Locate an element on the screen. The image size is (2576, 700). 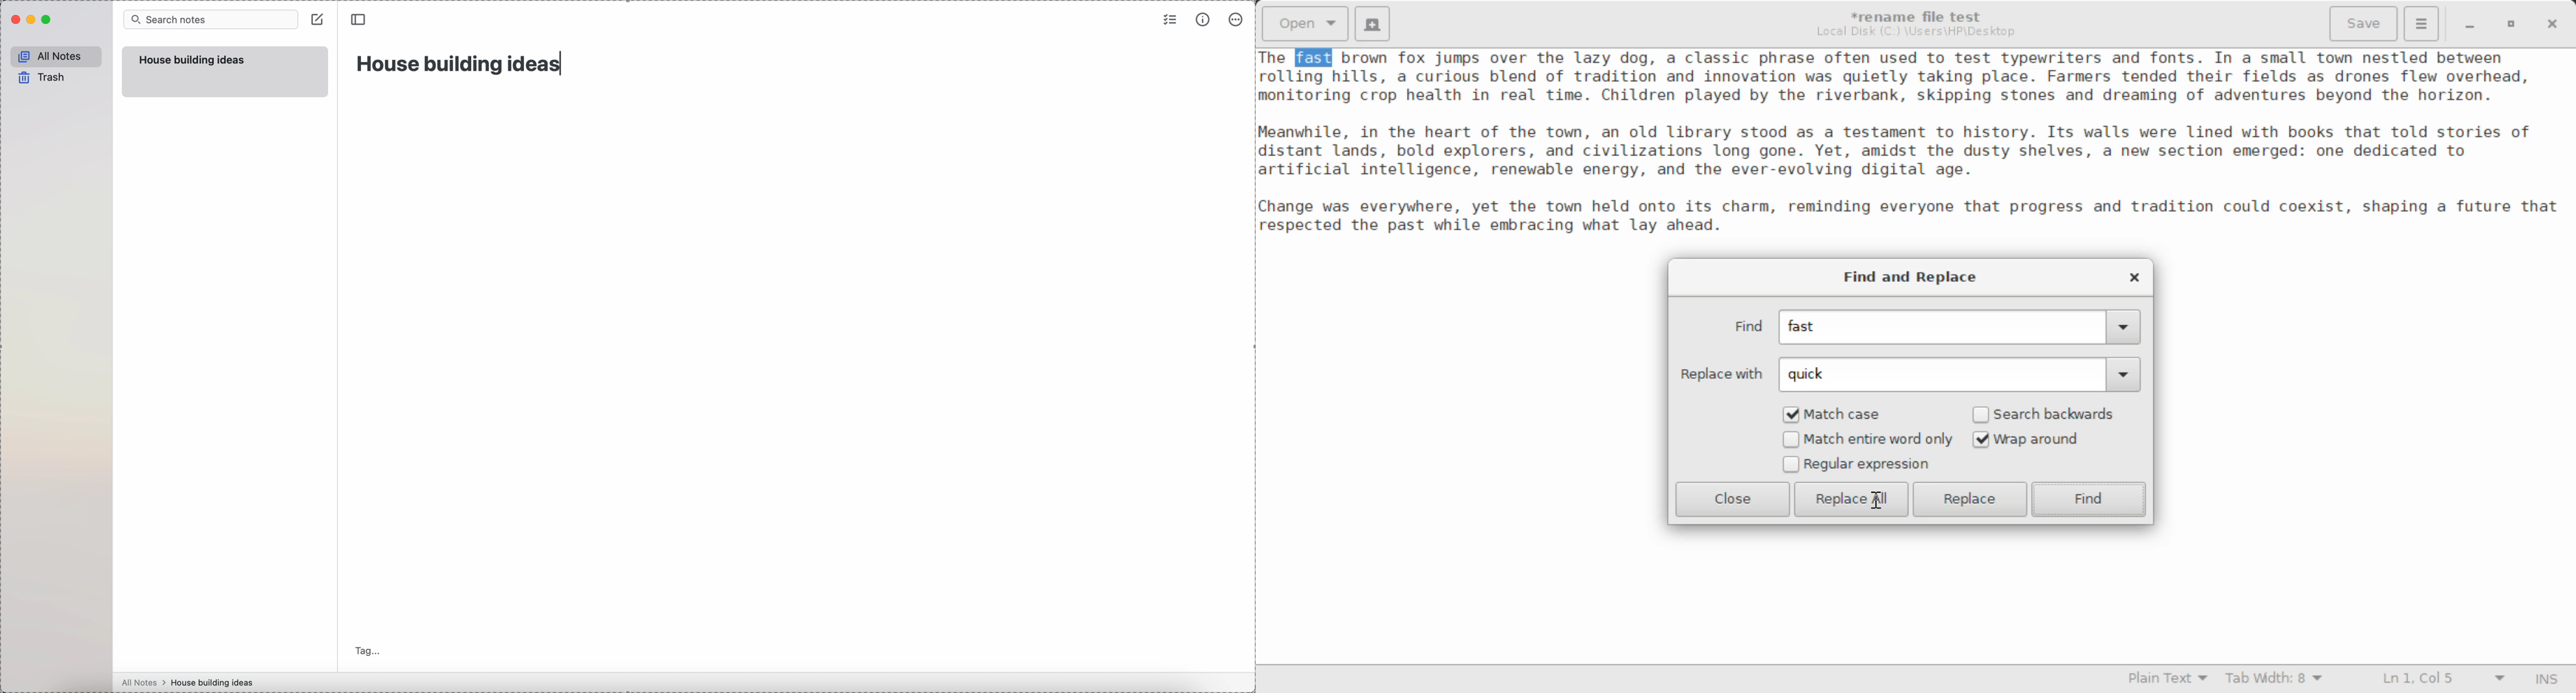
all notes is located at coordinates (143, 683).